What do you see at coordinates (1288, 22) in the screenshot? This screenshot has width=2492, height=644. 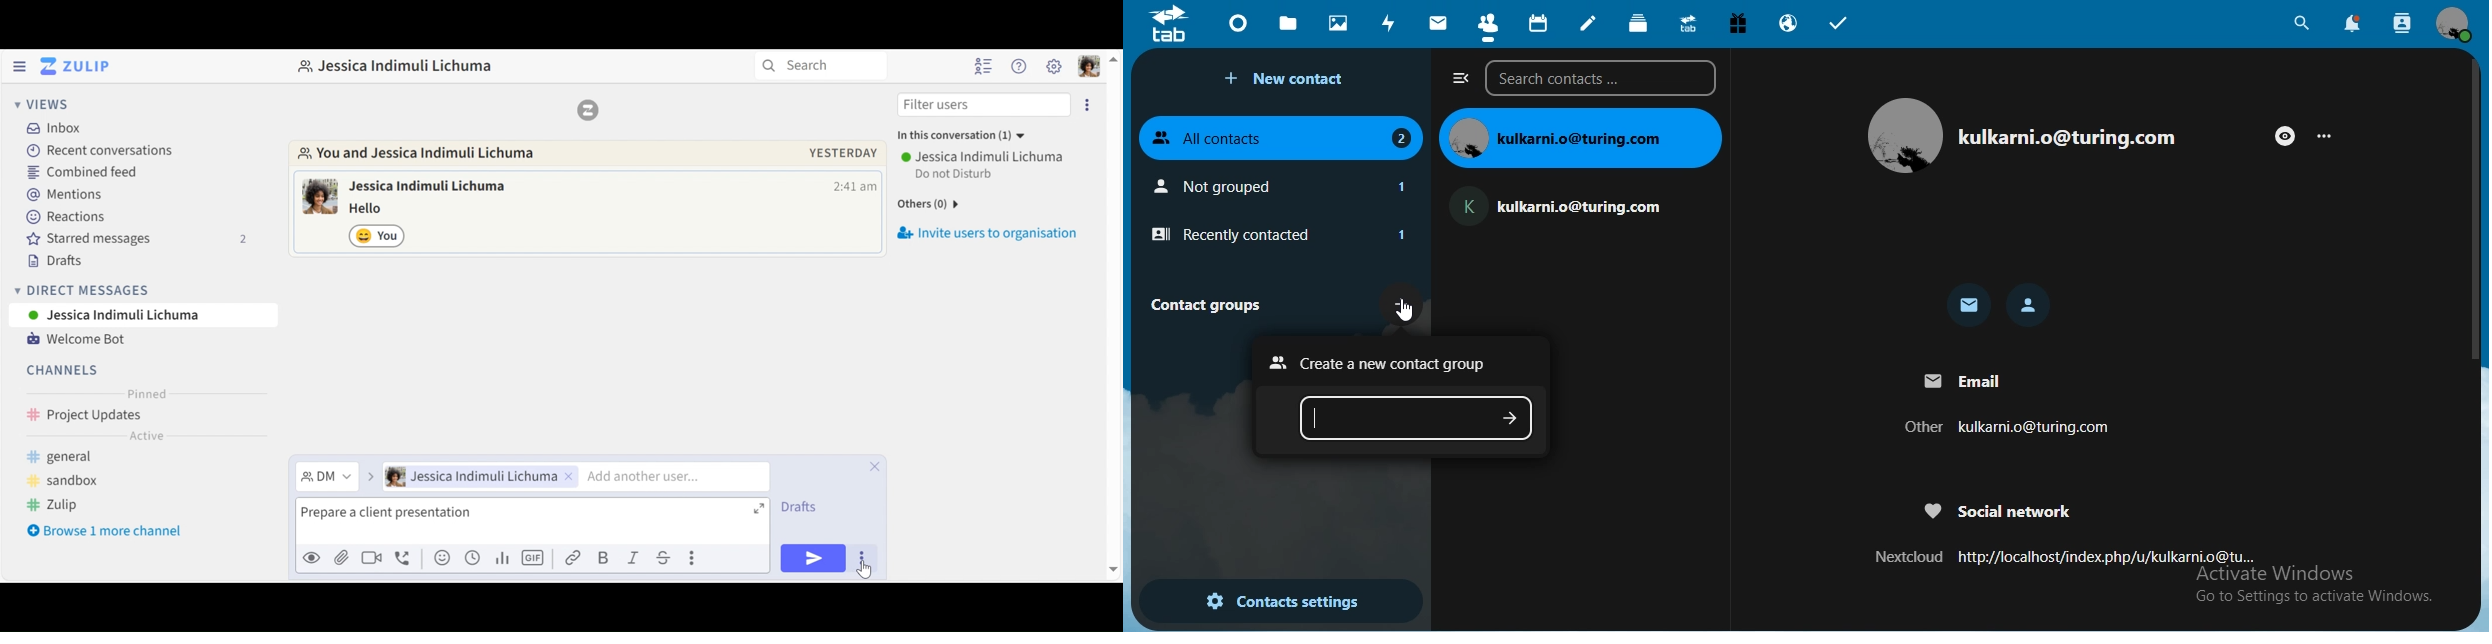 I see `files` at bounding box center [1288, 22].